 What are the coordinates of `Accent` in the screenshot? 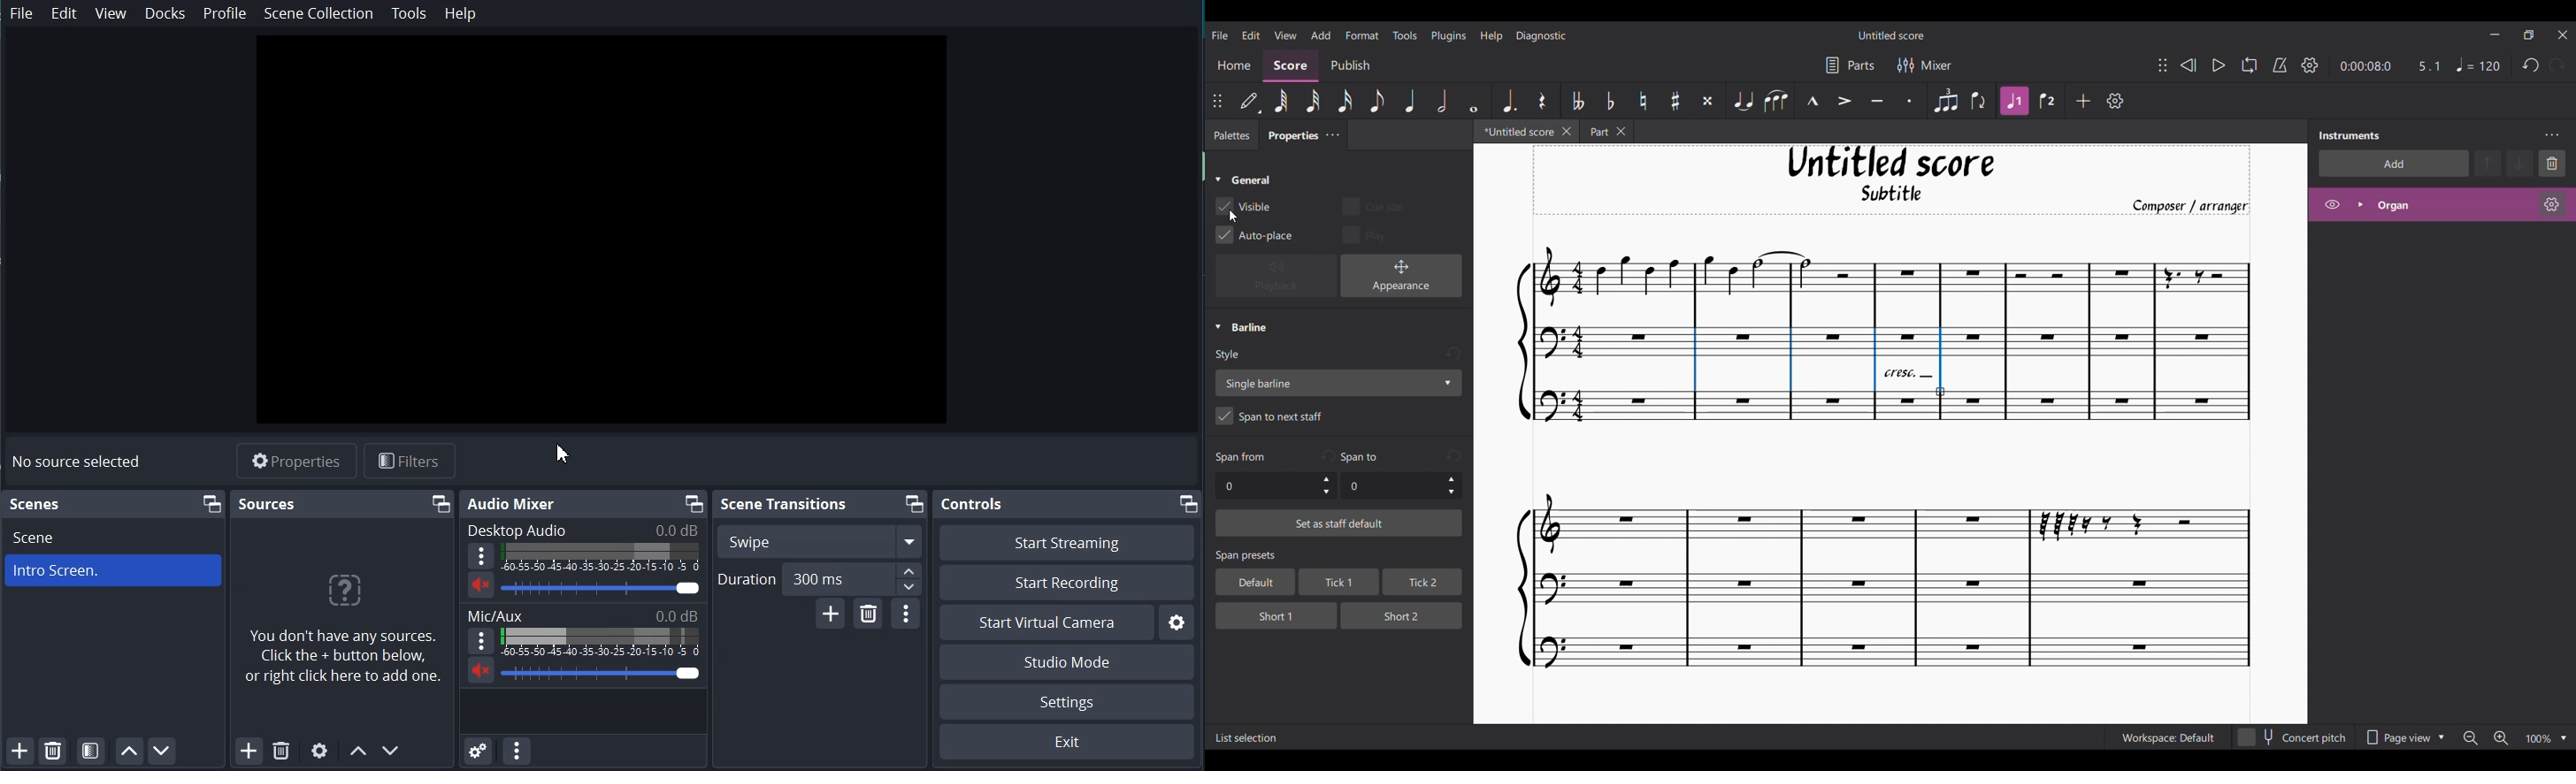 It's located at (1844, 101).